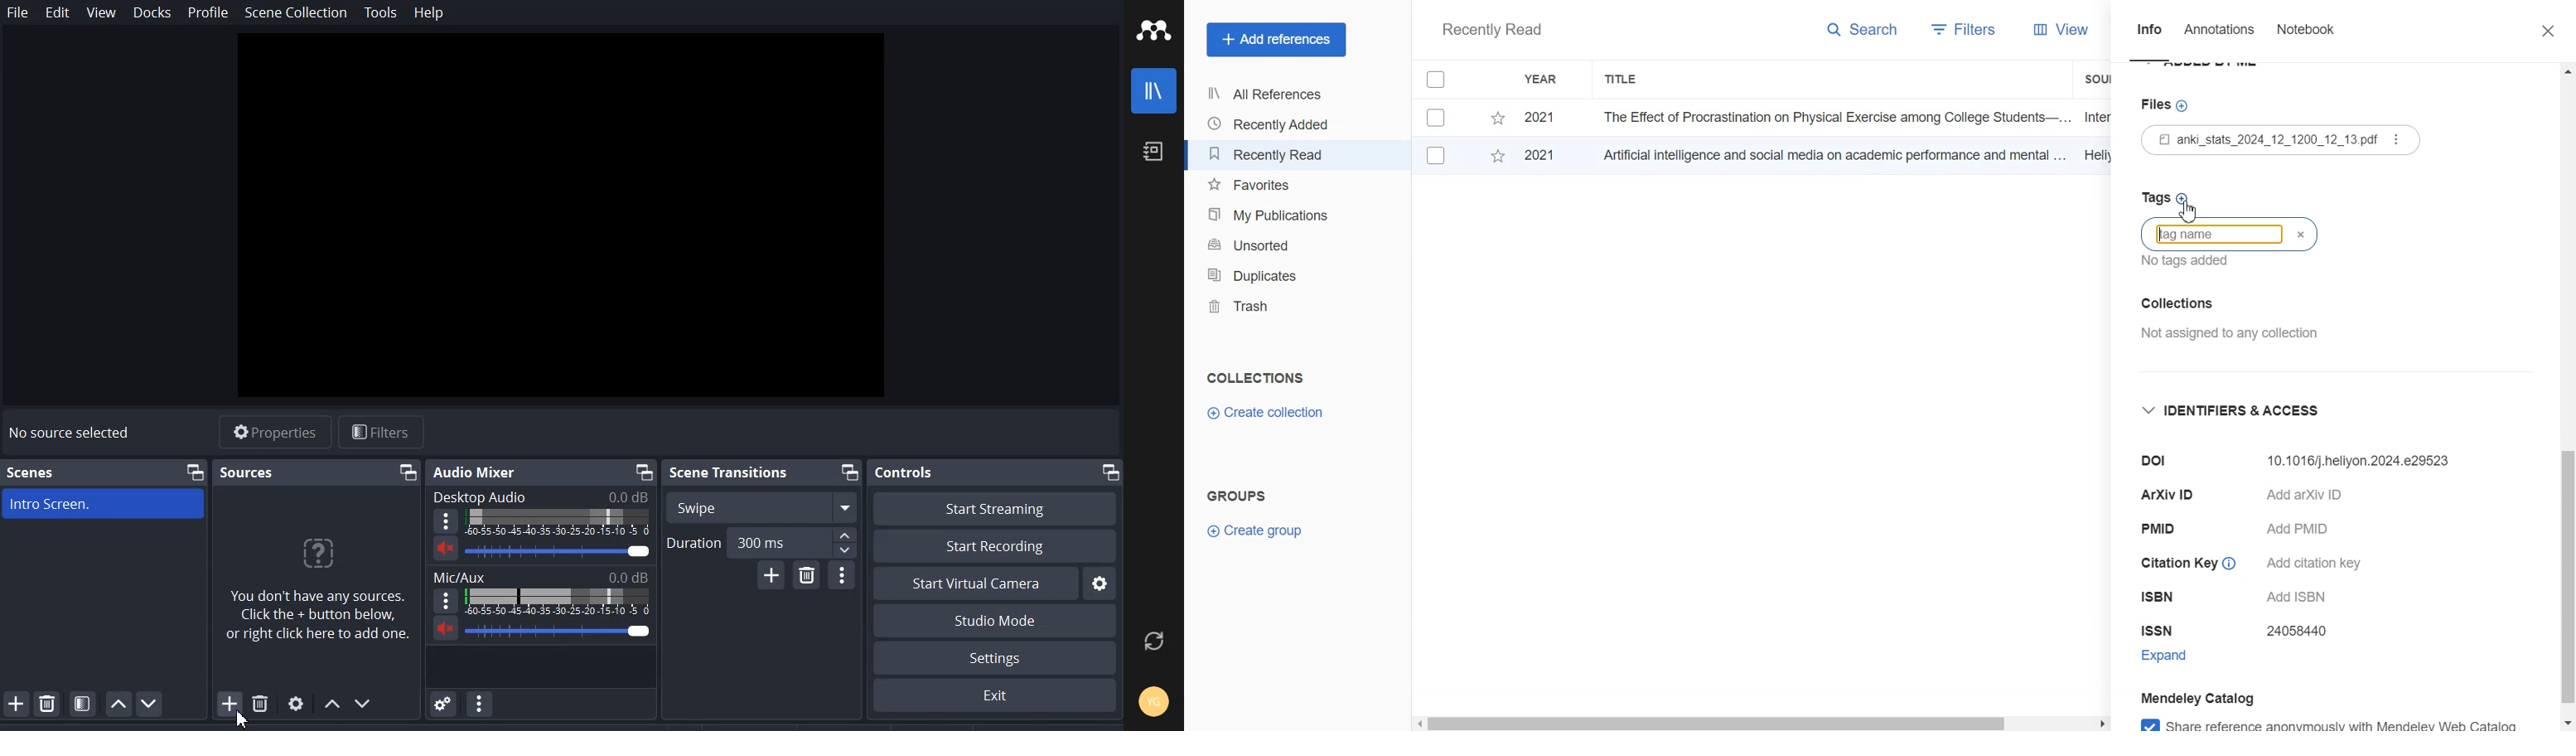 The image size is (2576, 756). I want to click on Scene, so click(30, 472).